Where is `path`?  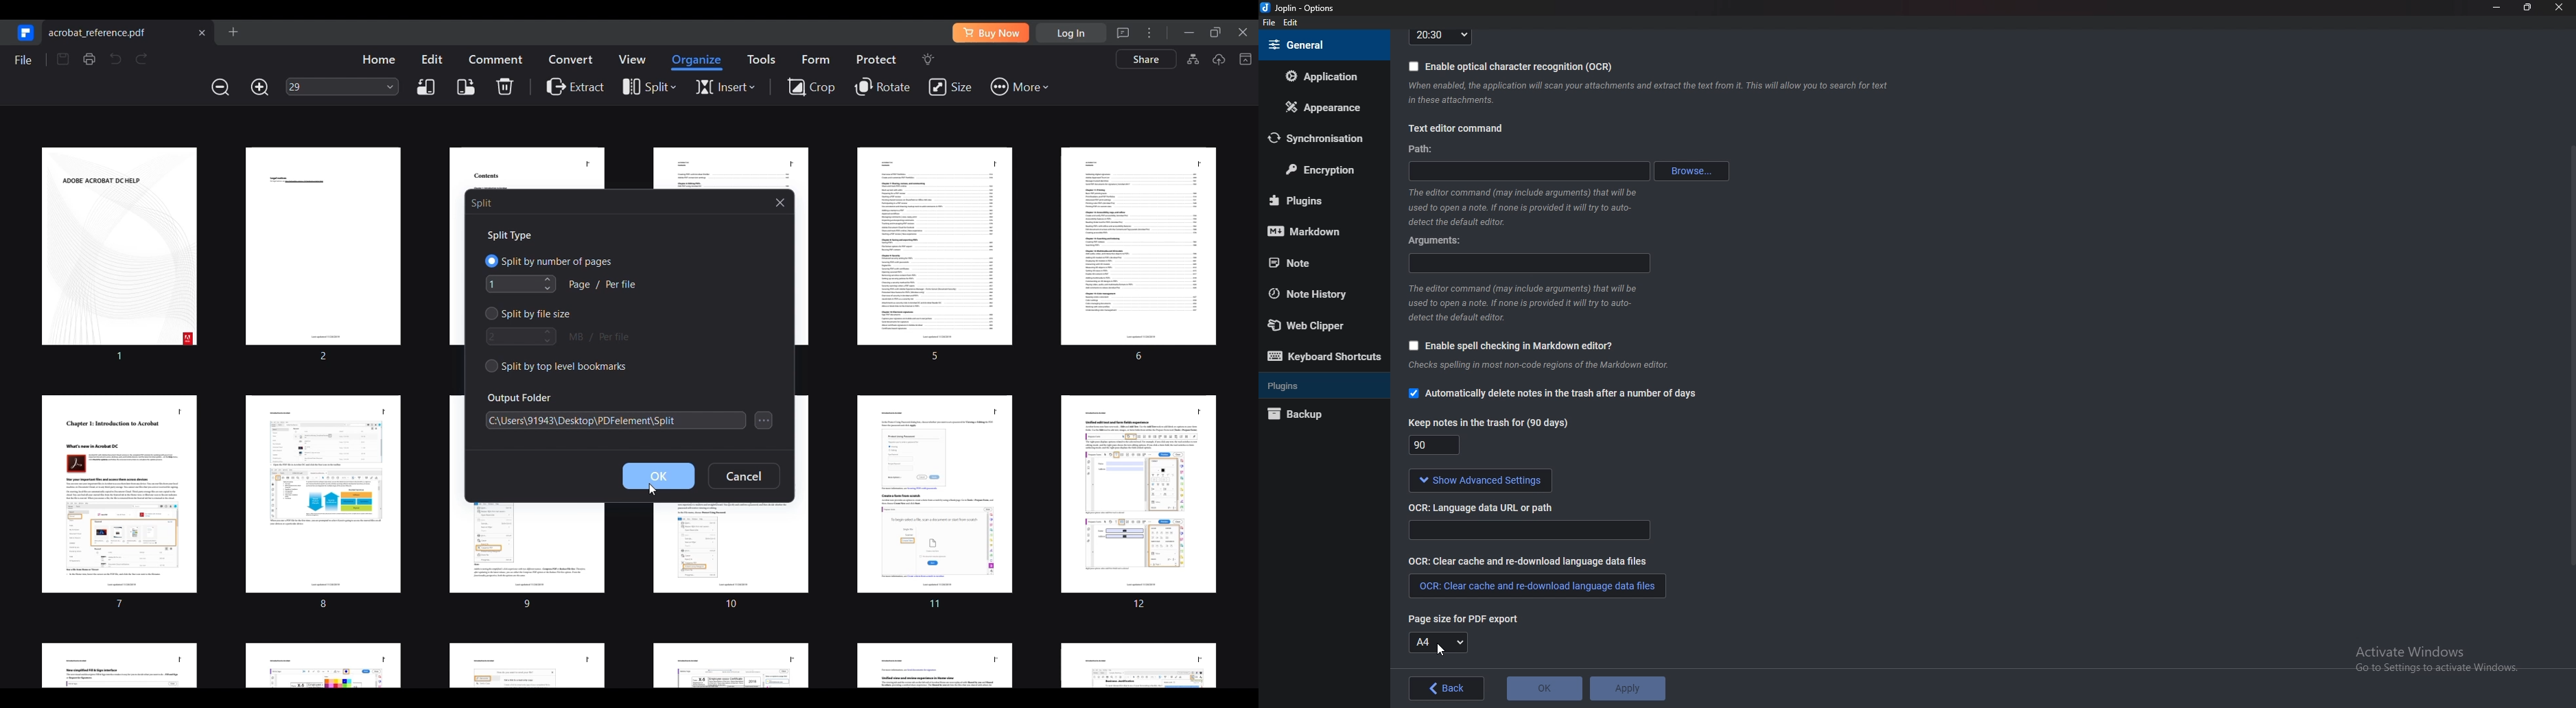
path is located at coordinates (1422, 150).